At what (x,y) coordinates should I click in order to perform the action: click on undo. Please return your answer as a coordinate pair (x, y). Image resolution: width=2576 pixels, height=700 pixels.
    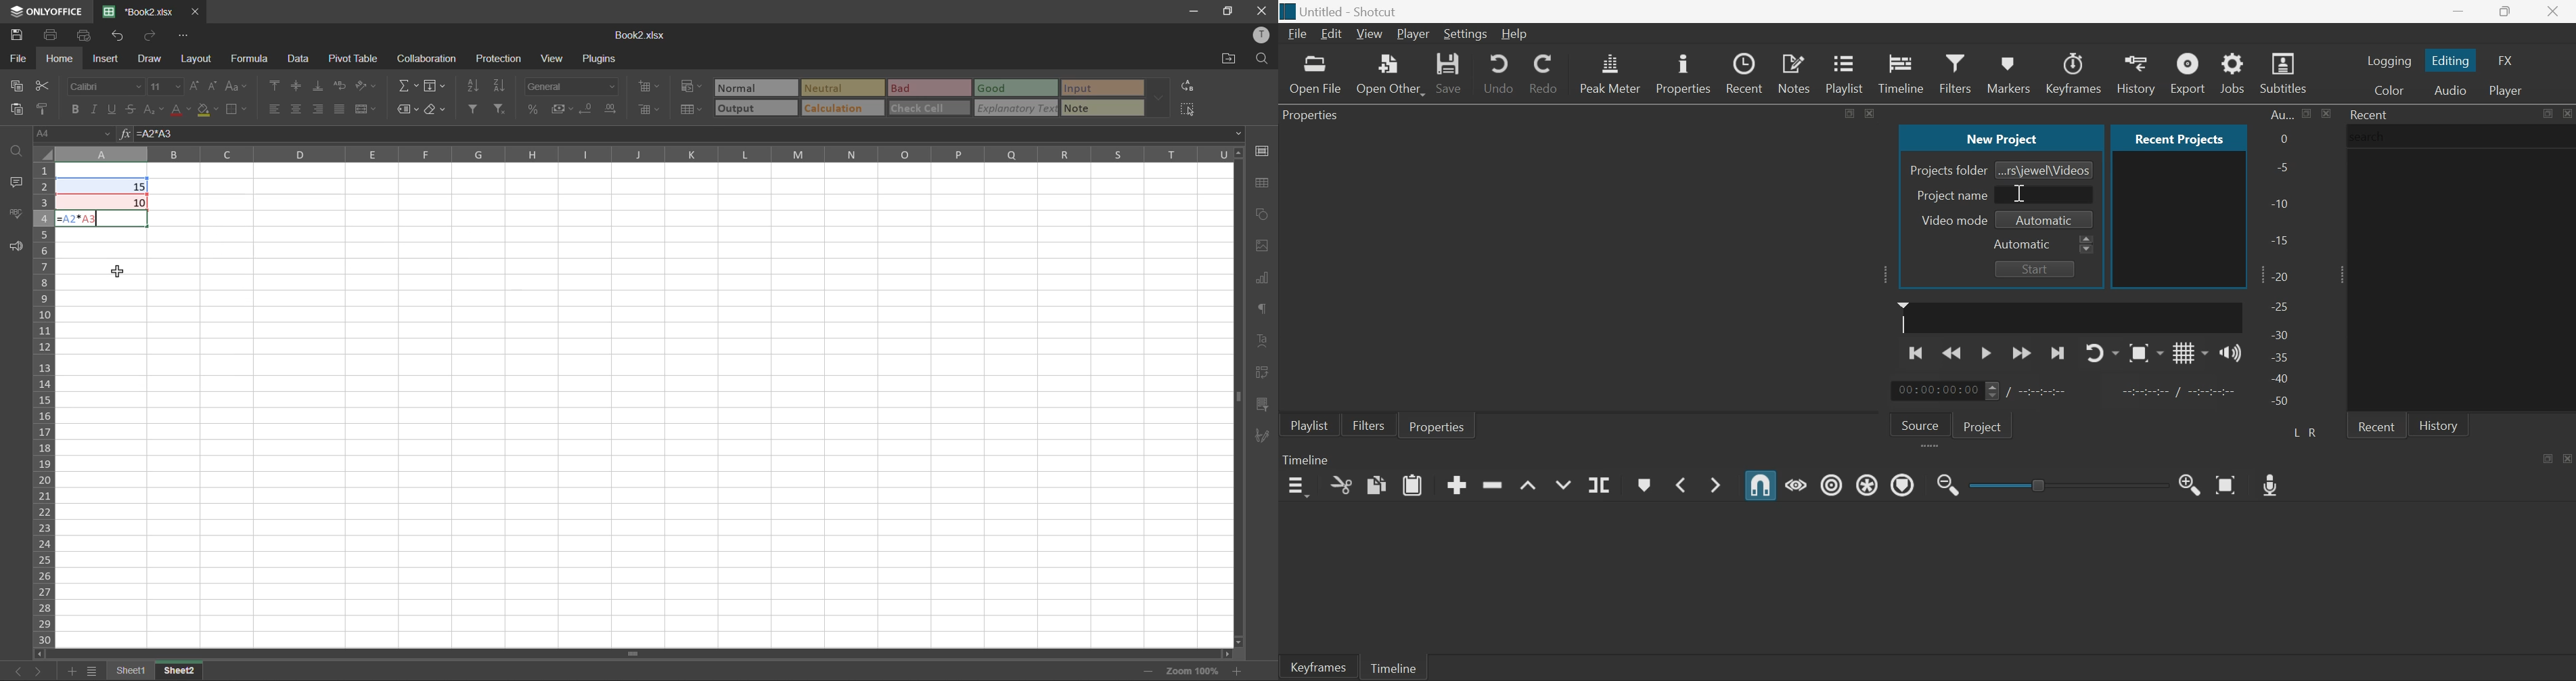
    Looking at the image, I should click on (121, 36).